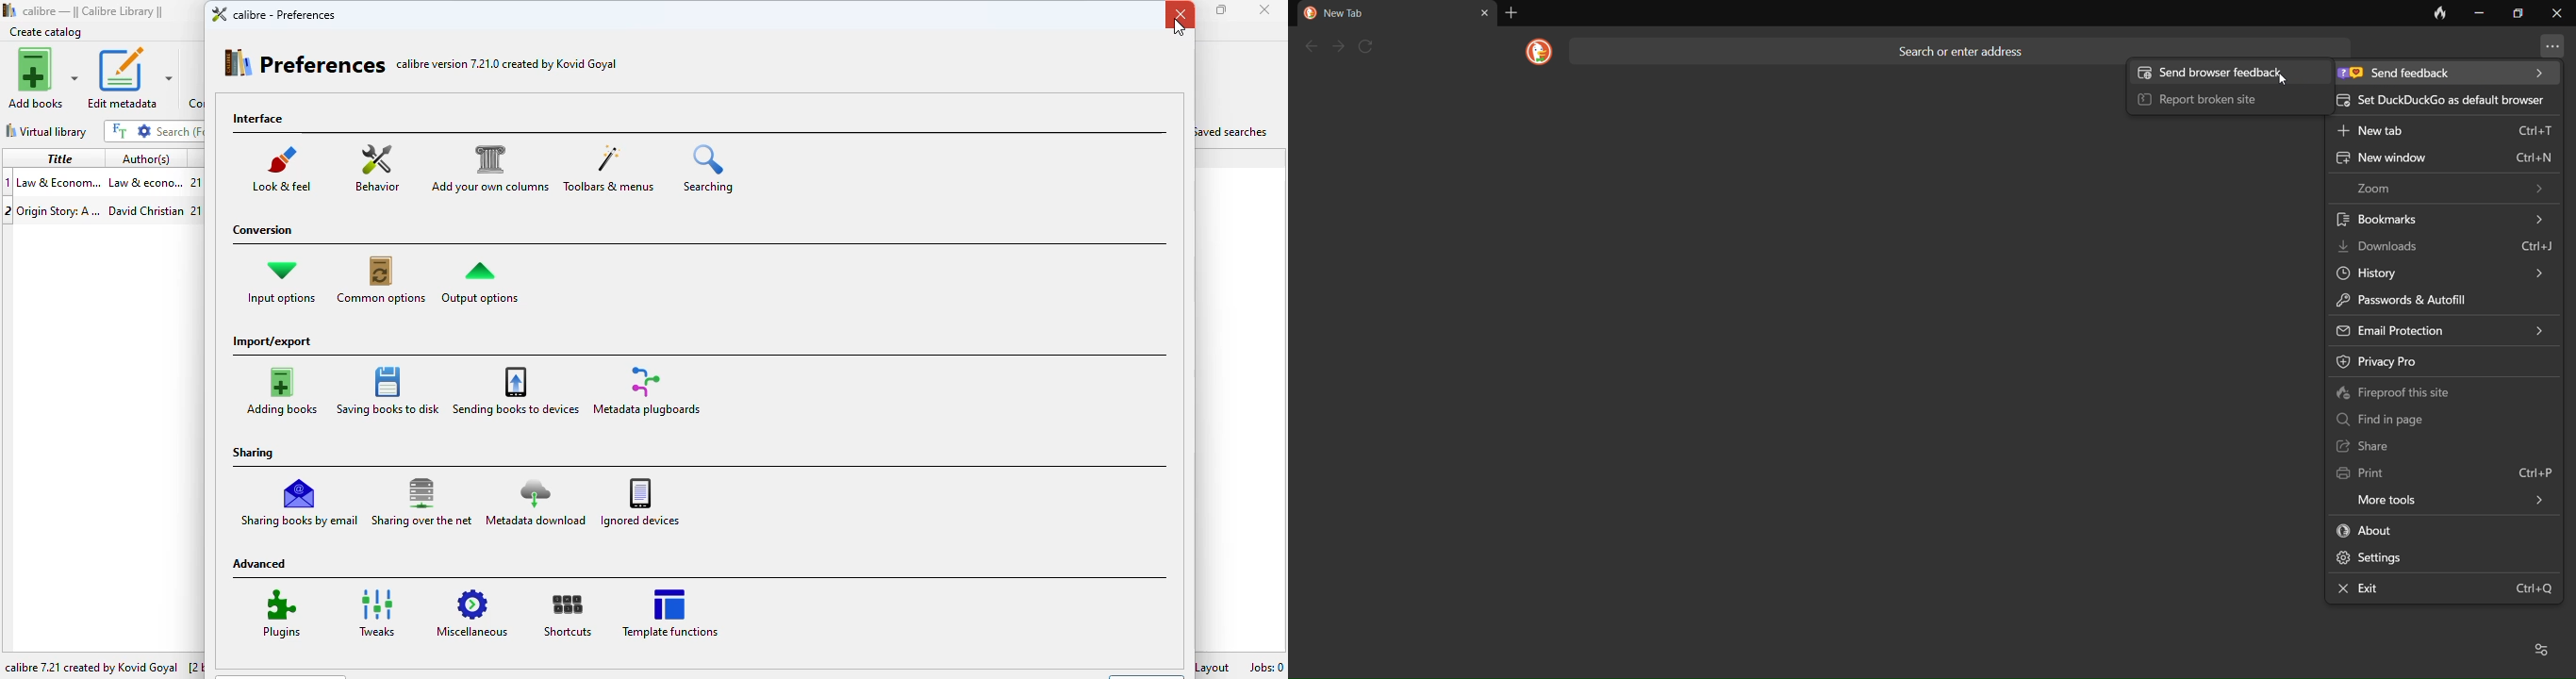 The image size is (2576, 700). I want to click on zoom, so click(2451, 188).